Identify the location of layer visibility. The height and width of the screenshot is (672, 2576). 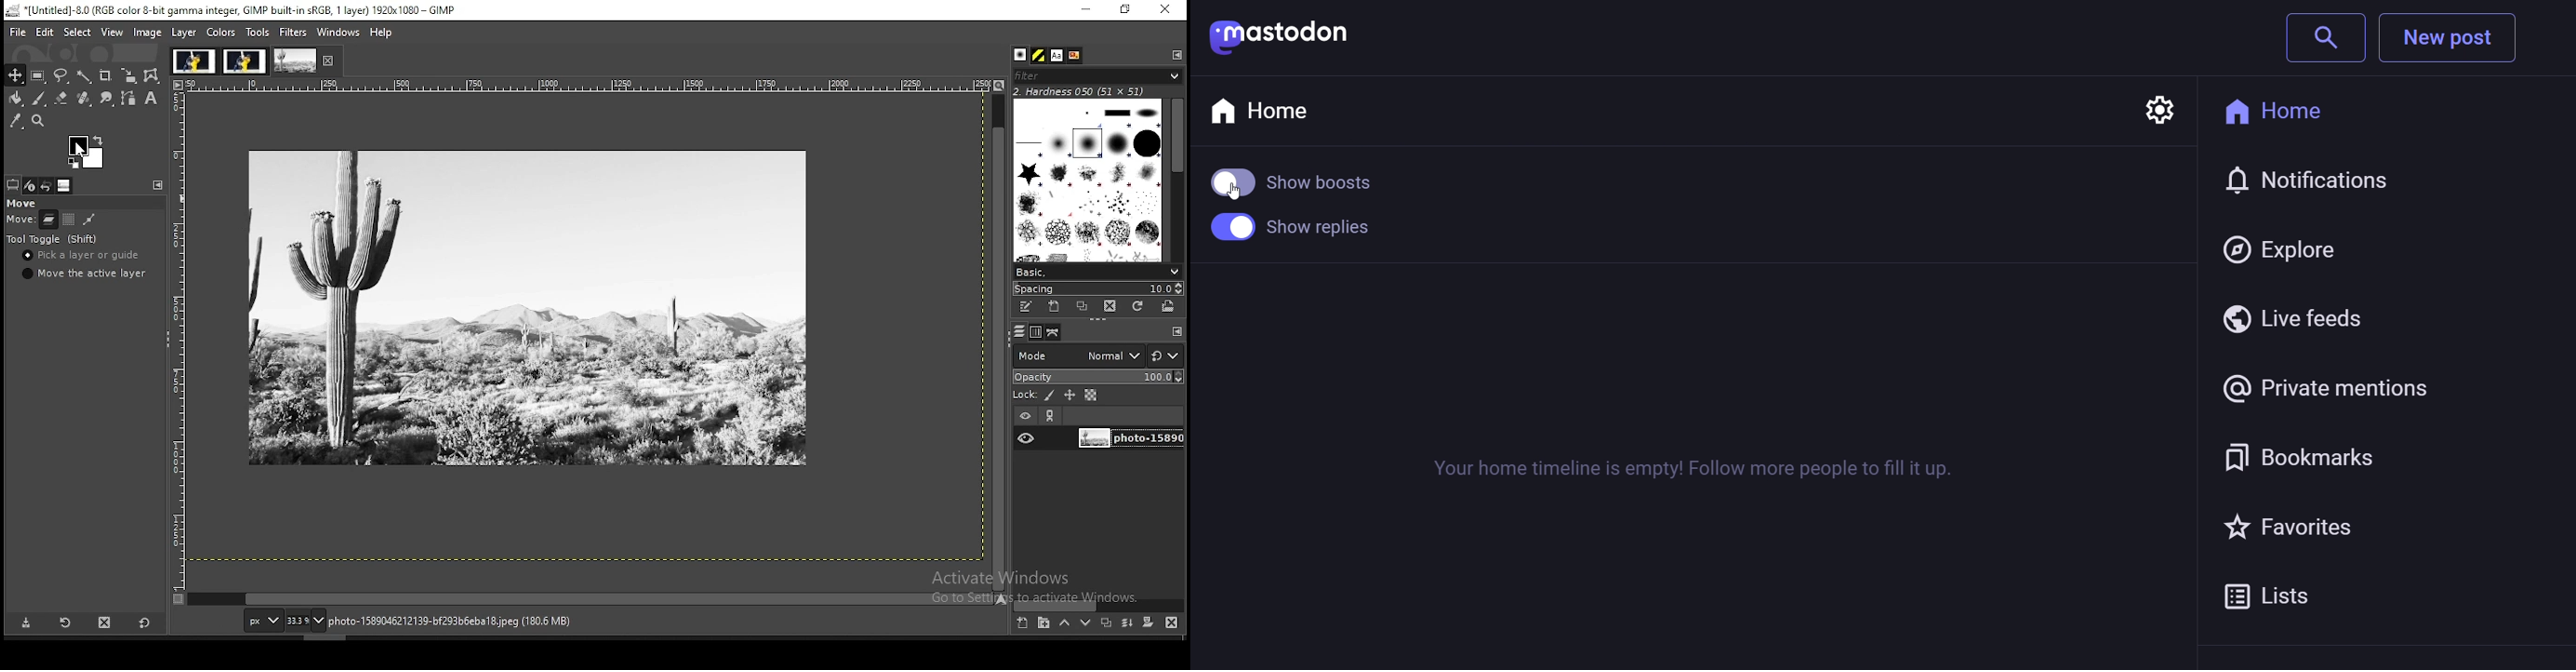
(1024, 417).